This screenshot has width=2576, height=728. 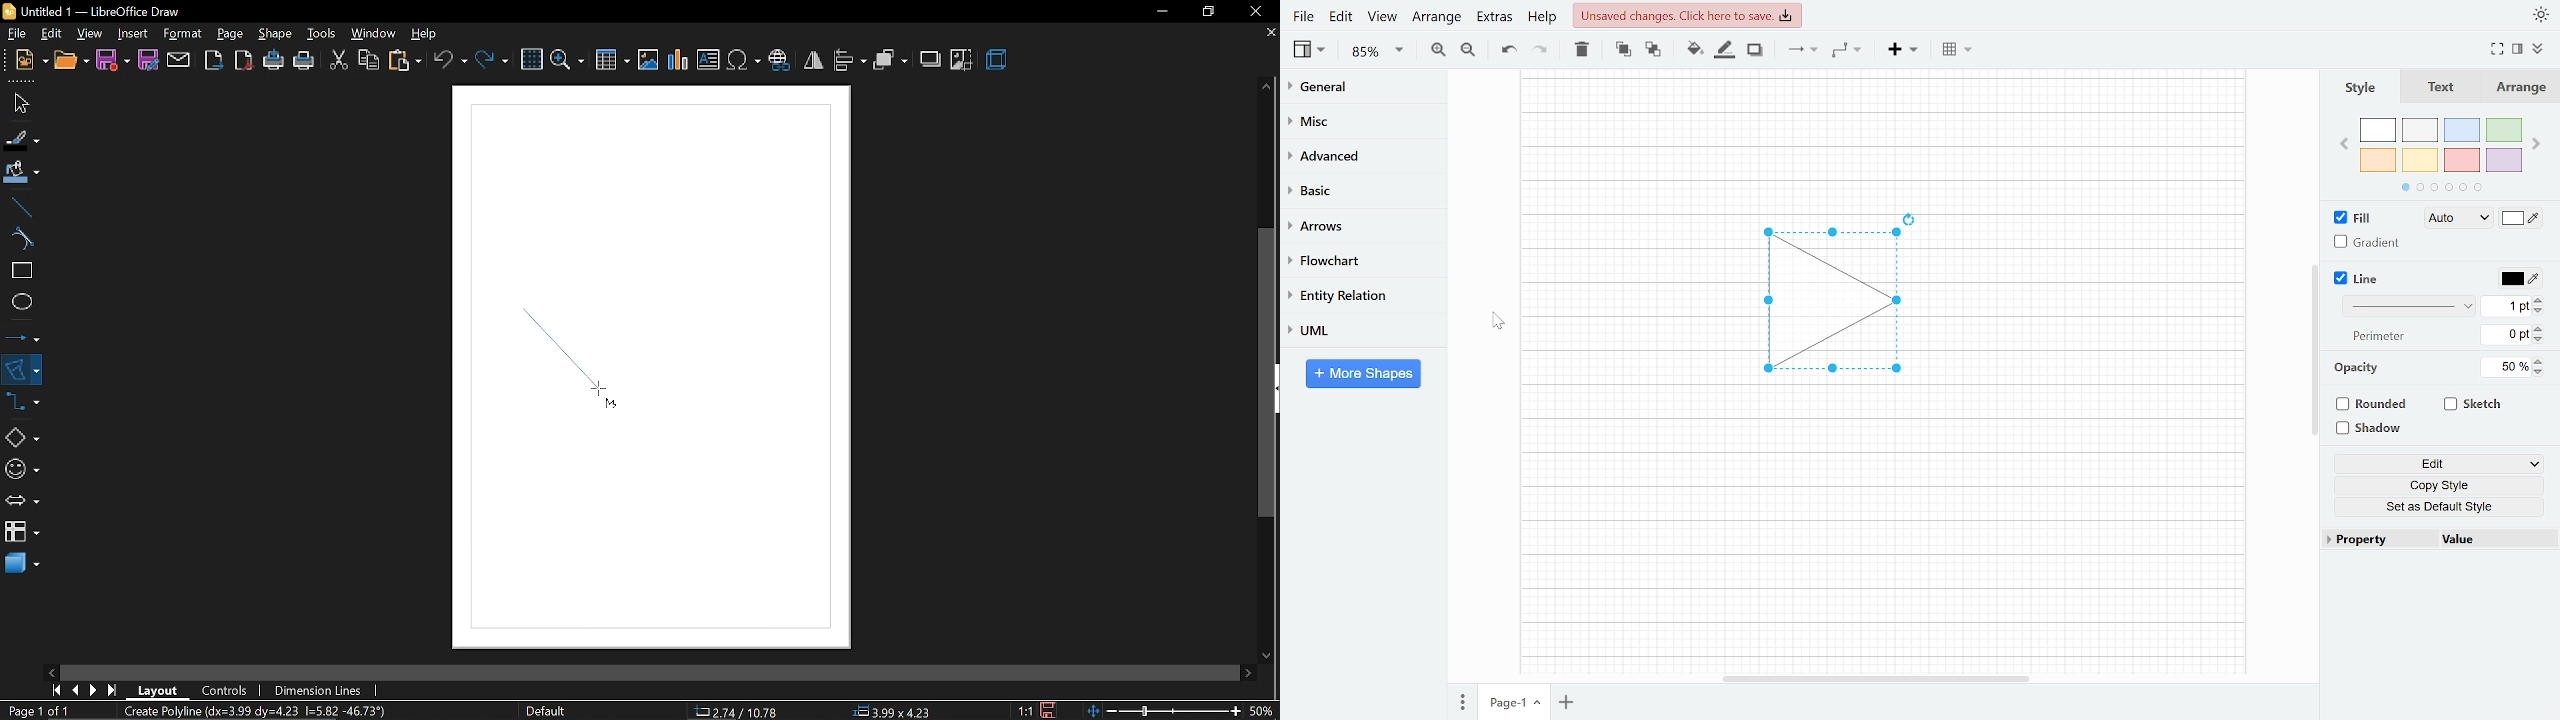 What do you see at coordinates (1570, 704) in the screenshot?
I see `Add page` at bounding box center [1570, 704].